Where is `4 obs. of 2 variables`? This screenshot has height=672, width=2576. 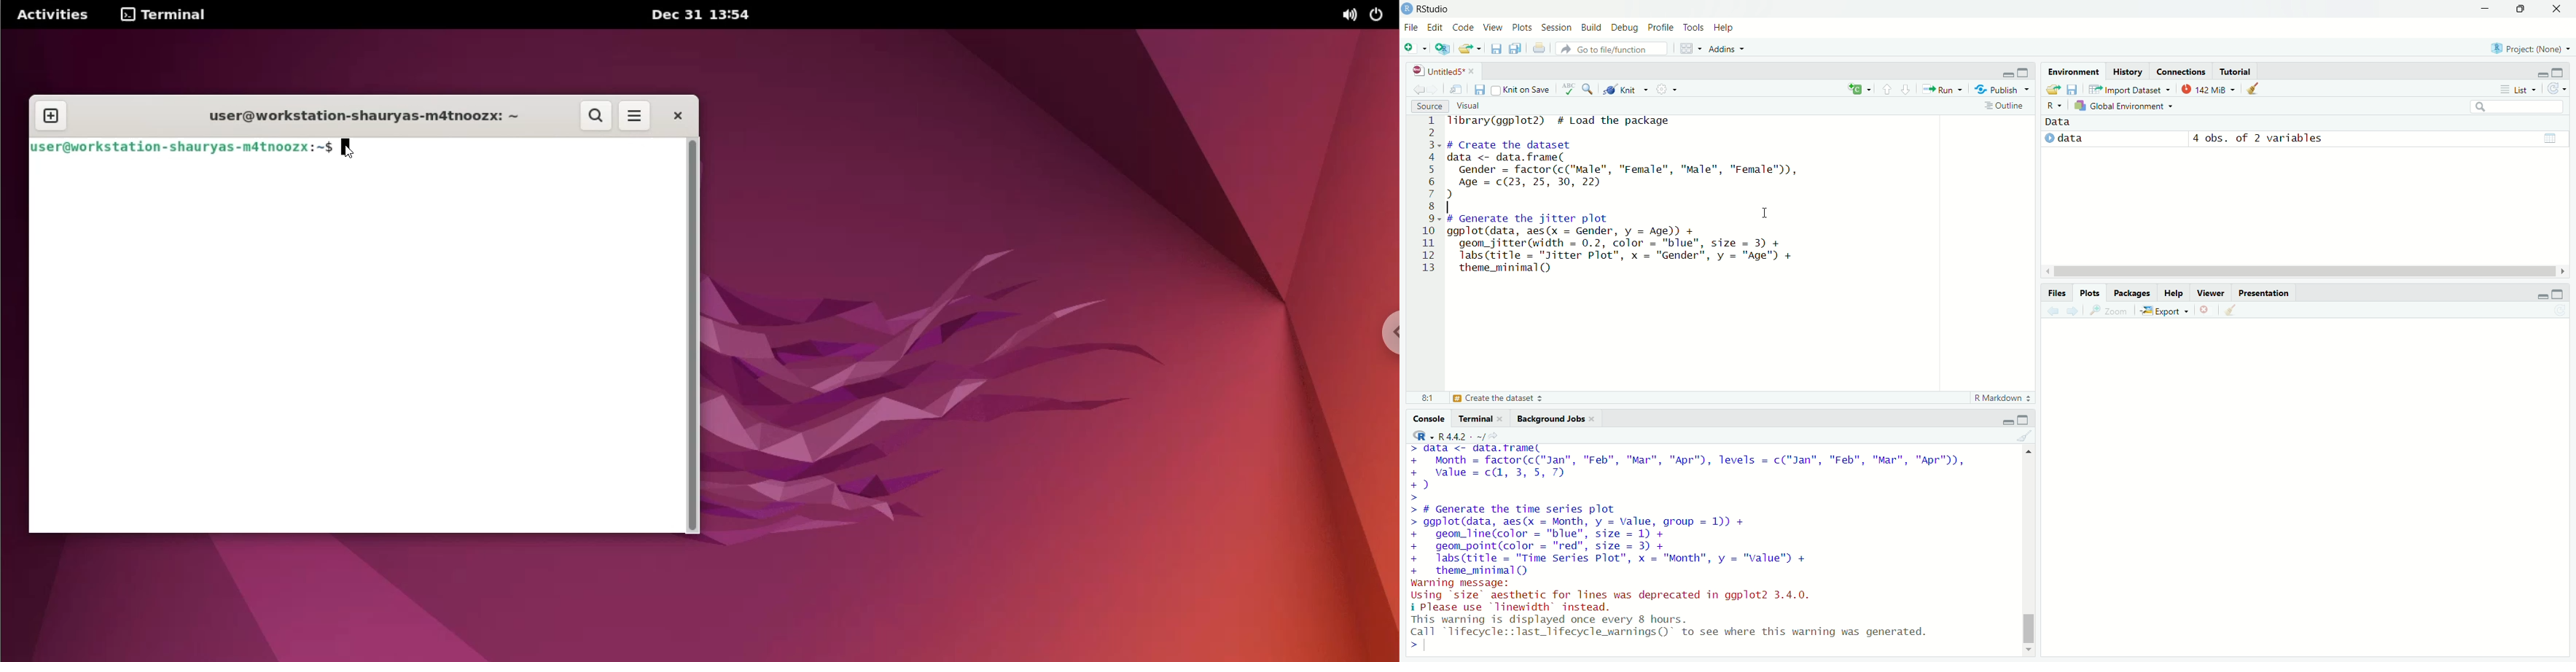
4 obs. of 2 variables is located at coordinates (2257, 137).